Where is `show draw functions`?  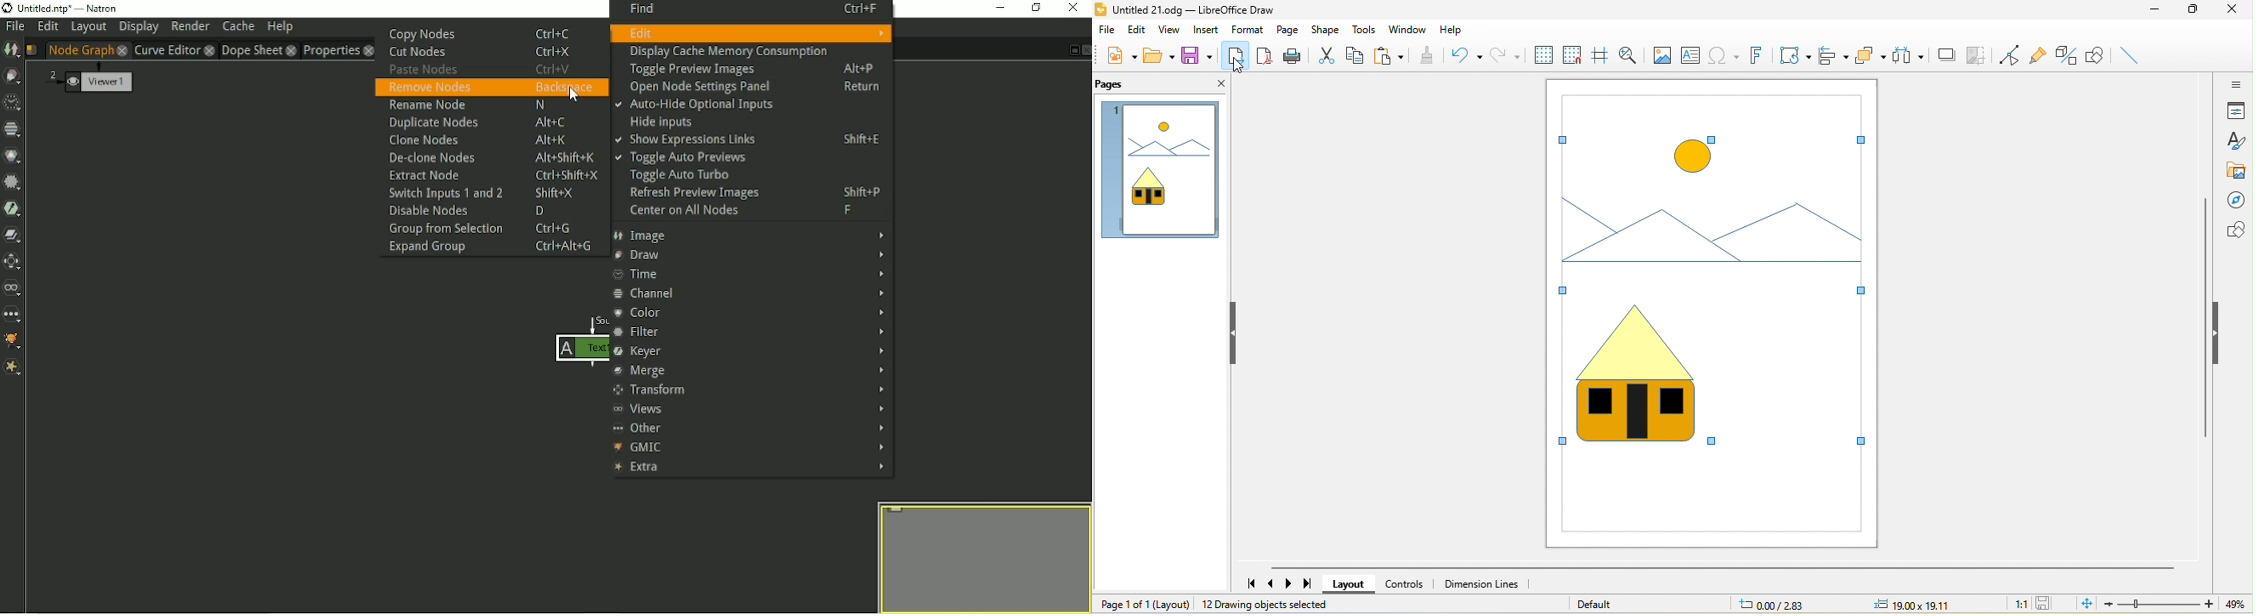 show draw functions is located at coordinates (2097, 57).